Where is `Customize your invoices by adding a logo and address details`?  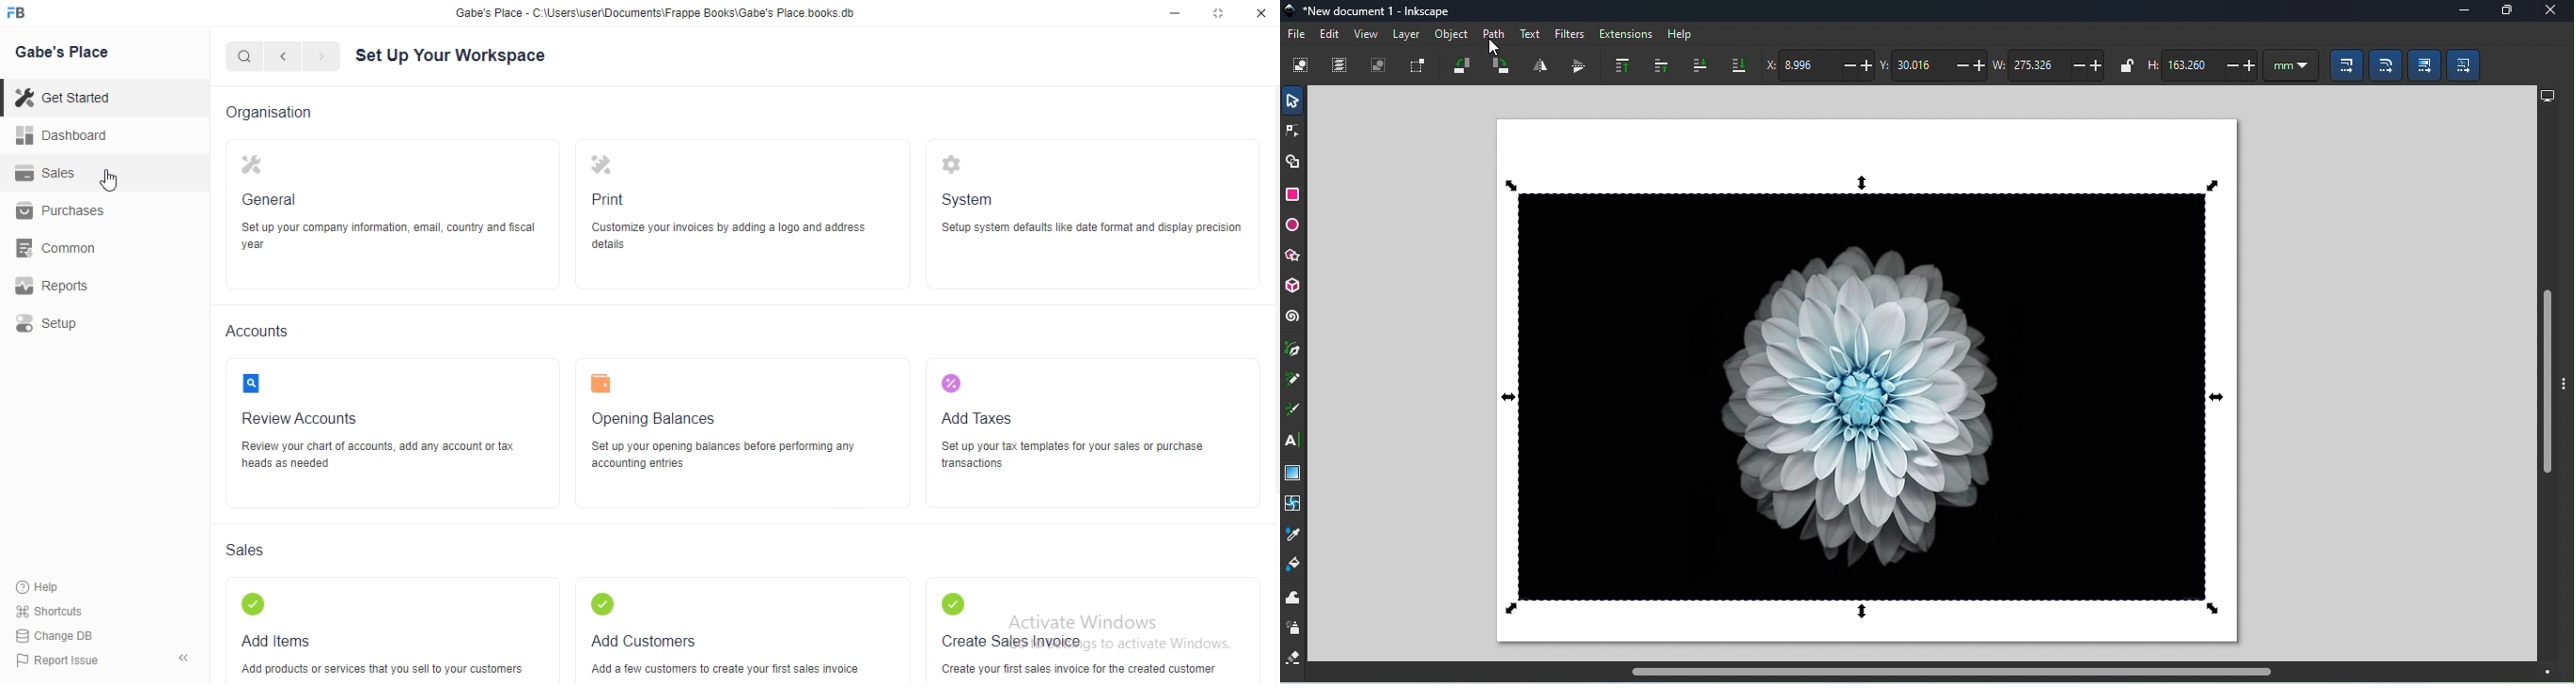 Customize your invoices by adding a logo and address details is located at coordinates (743, 235).